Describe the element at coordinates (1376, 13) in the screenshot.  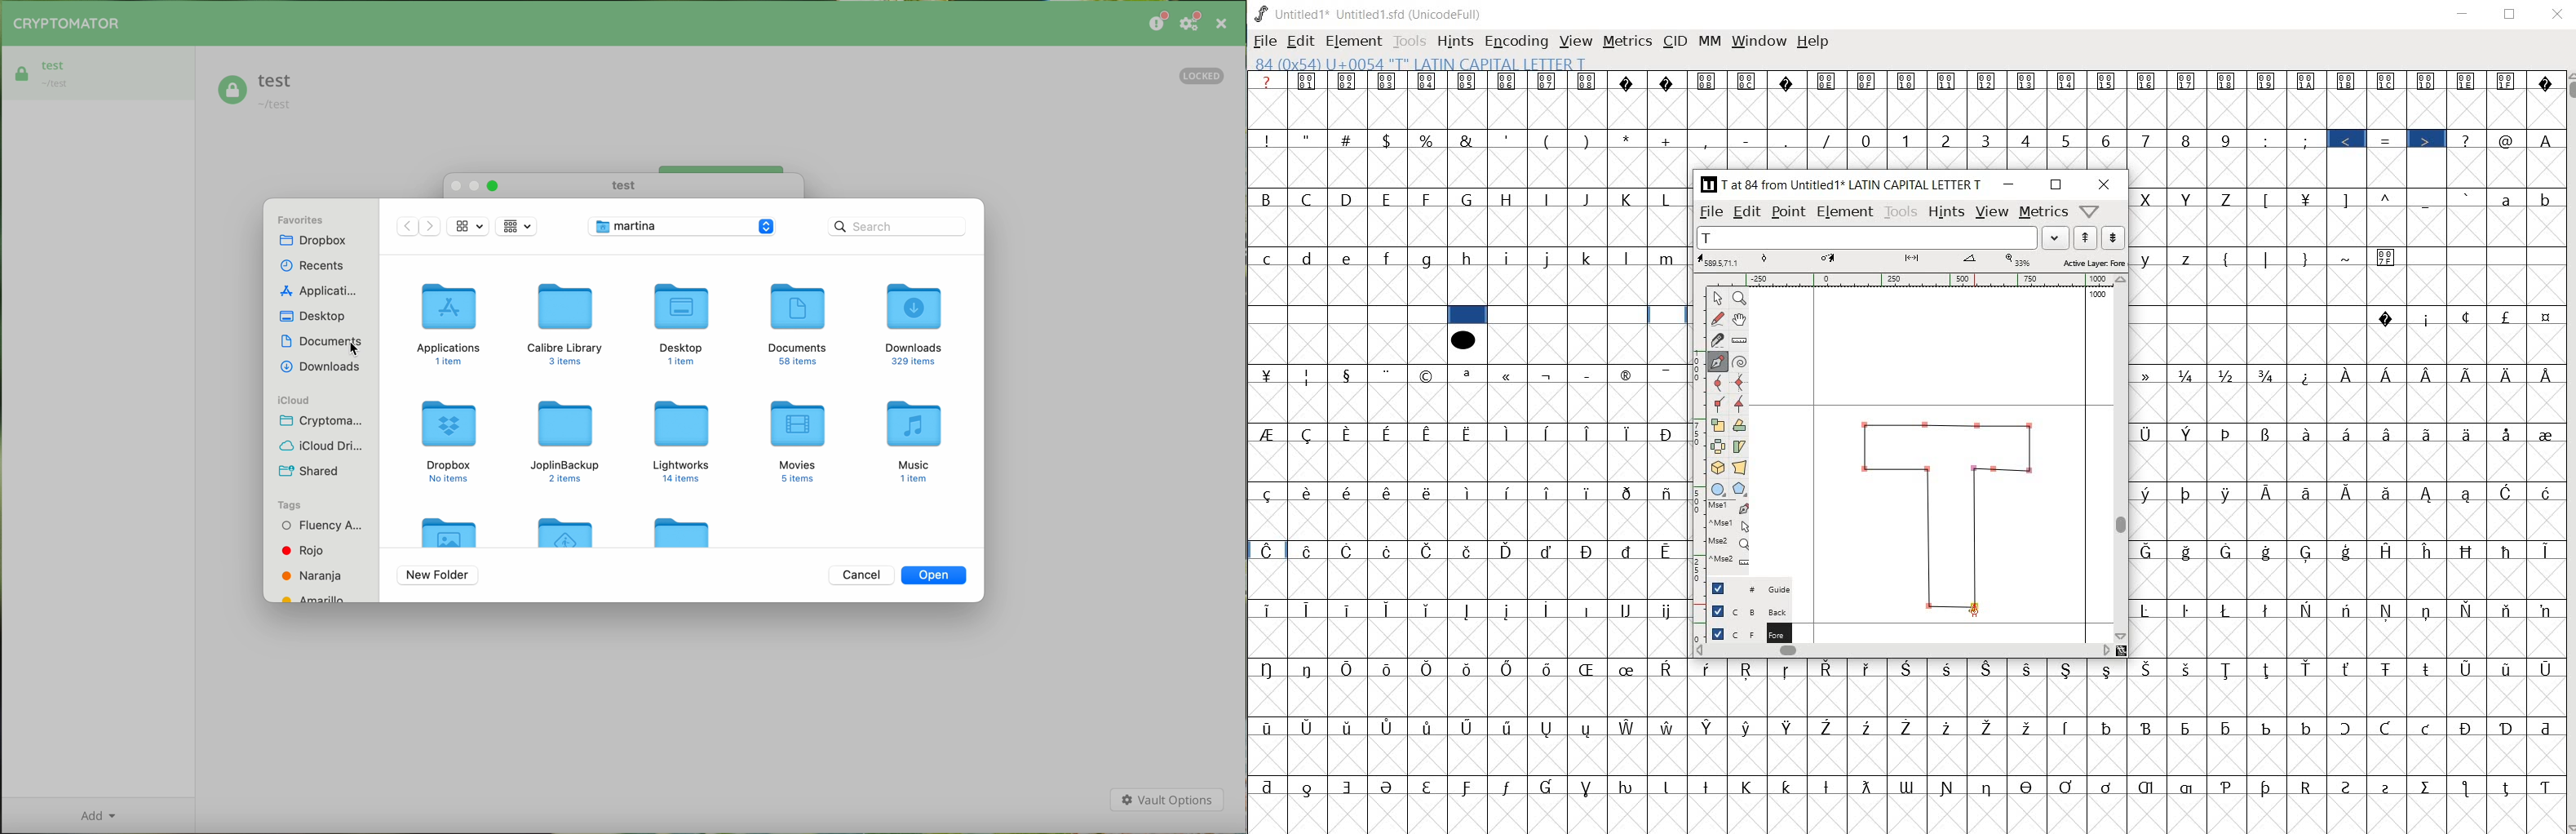
I see `Untitled1* Untitled 1.sfd (UnicodeFull)` at that location.